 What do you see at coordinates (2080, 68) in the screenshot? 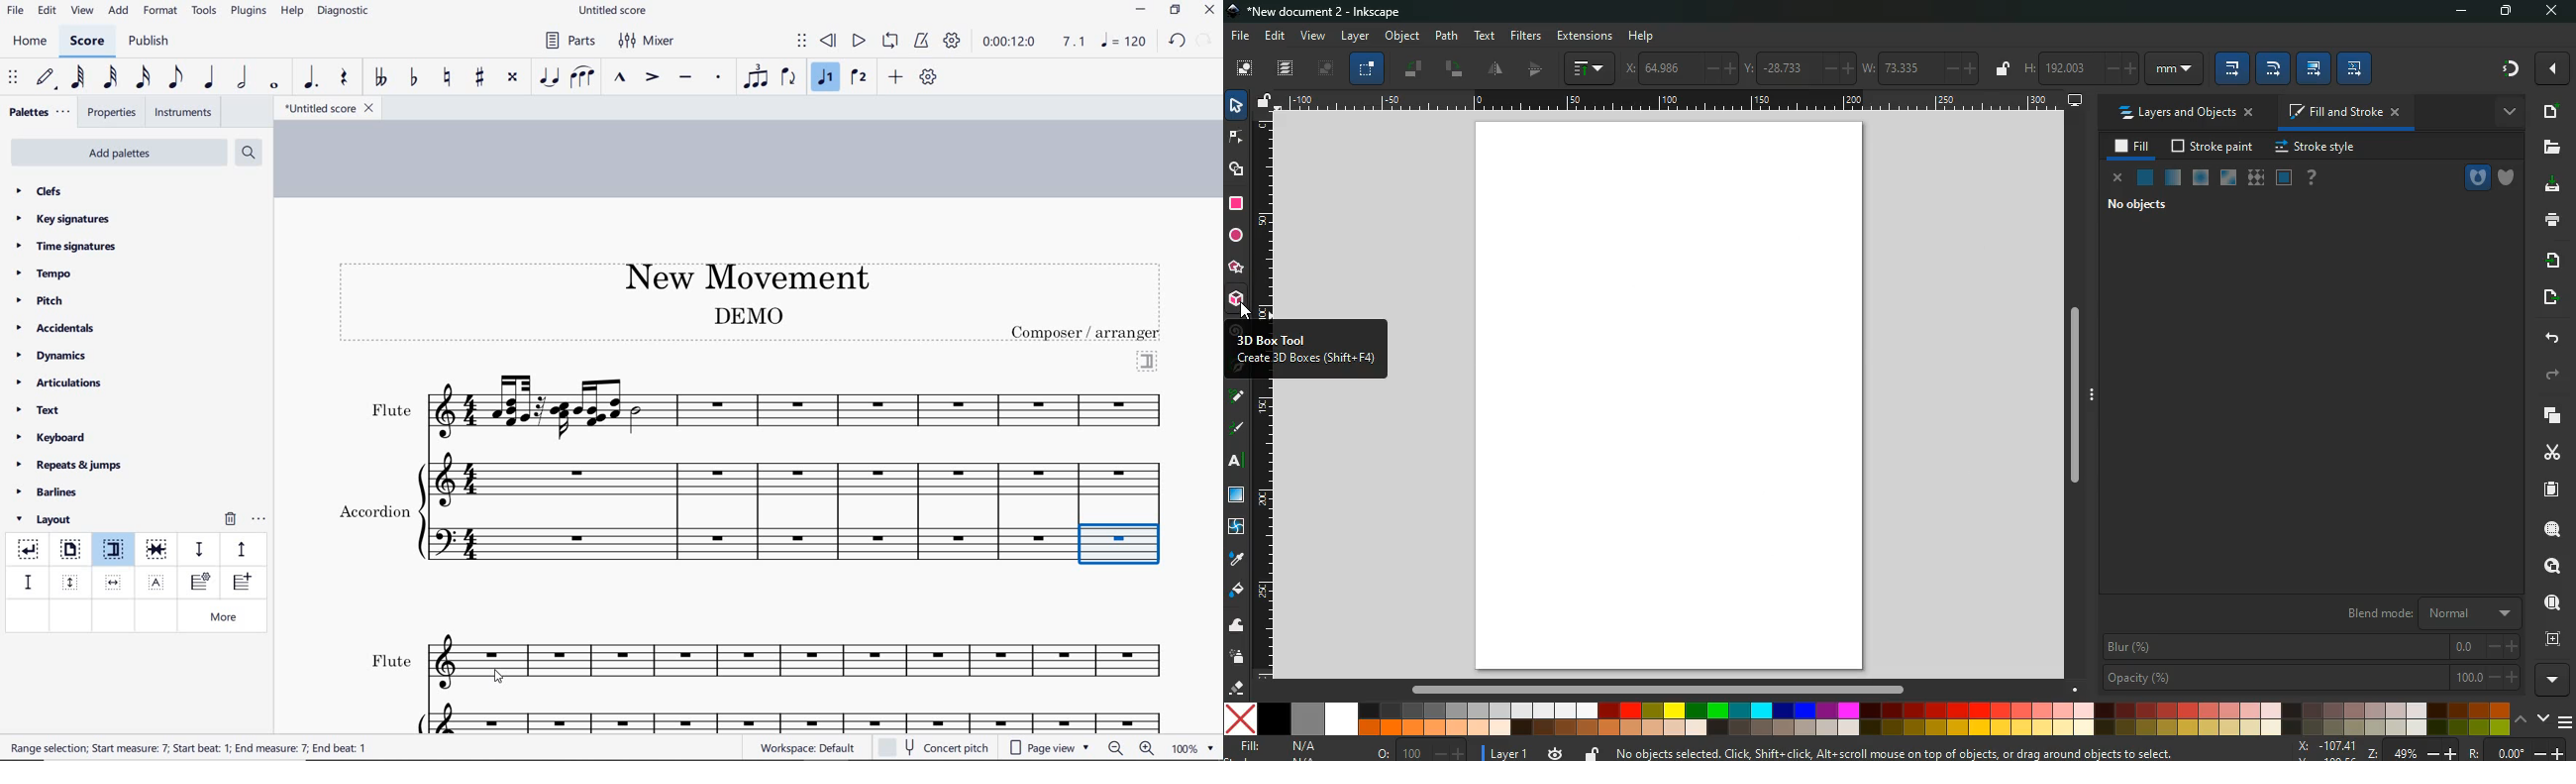
I see `H` at bounding box center [2080, 68].